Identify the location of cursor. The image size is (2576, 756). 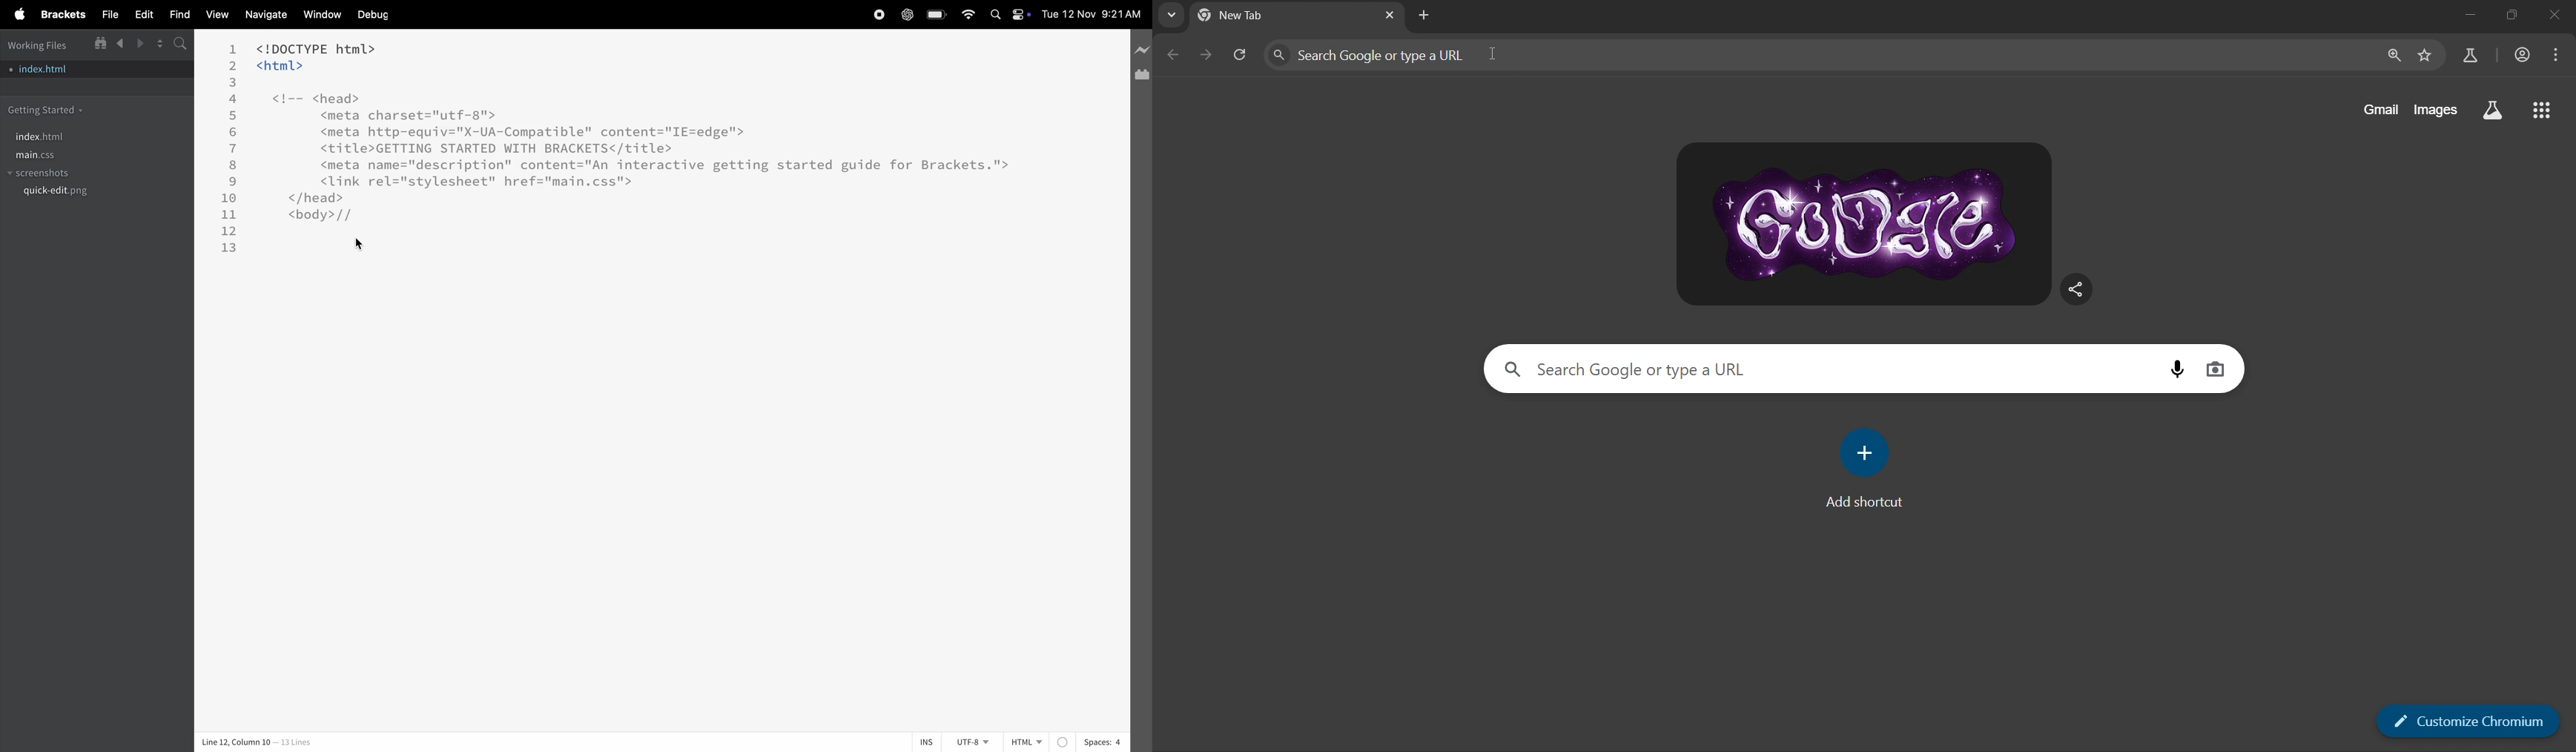
(361, 245).